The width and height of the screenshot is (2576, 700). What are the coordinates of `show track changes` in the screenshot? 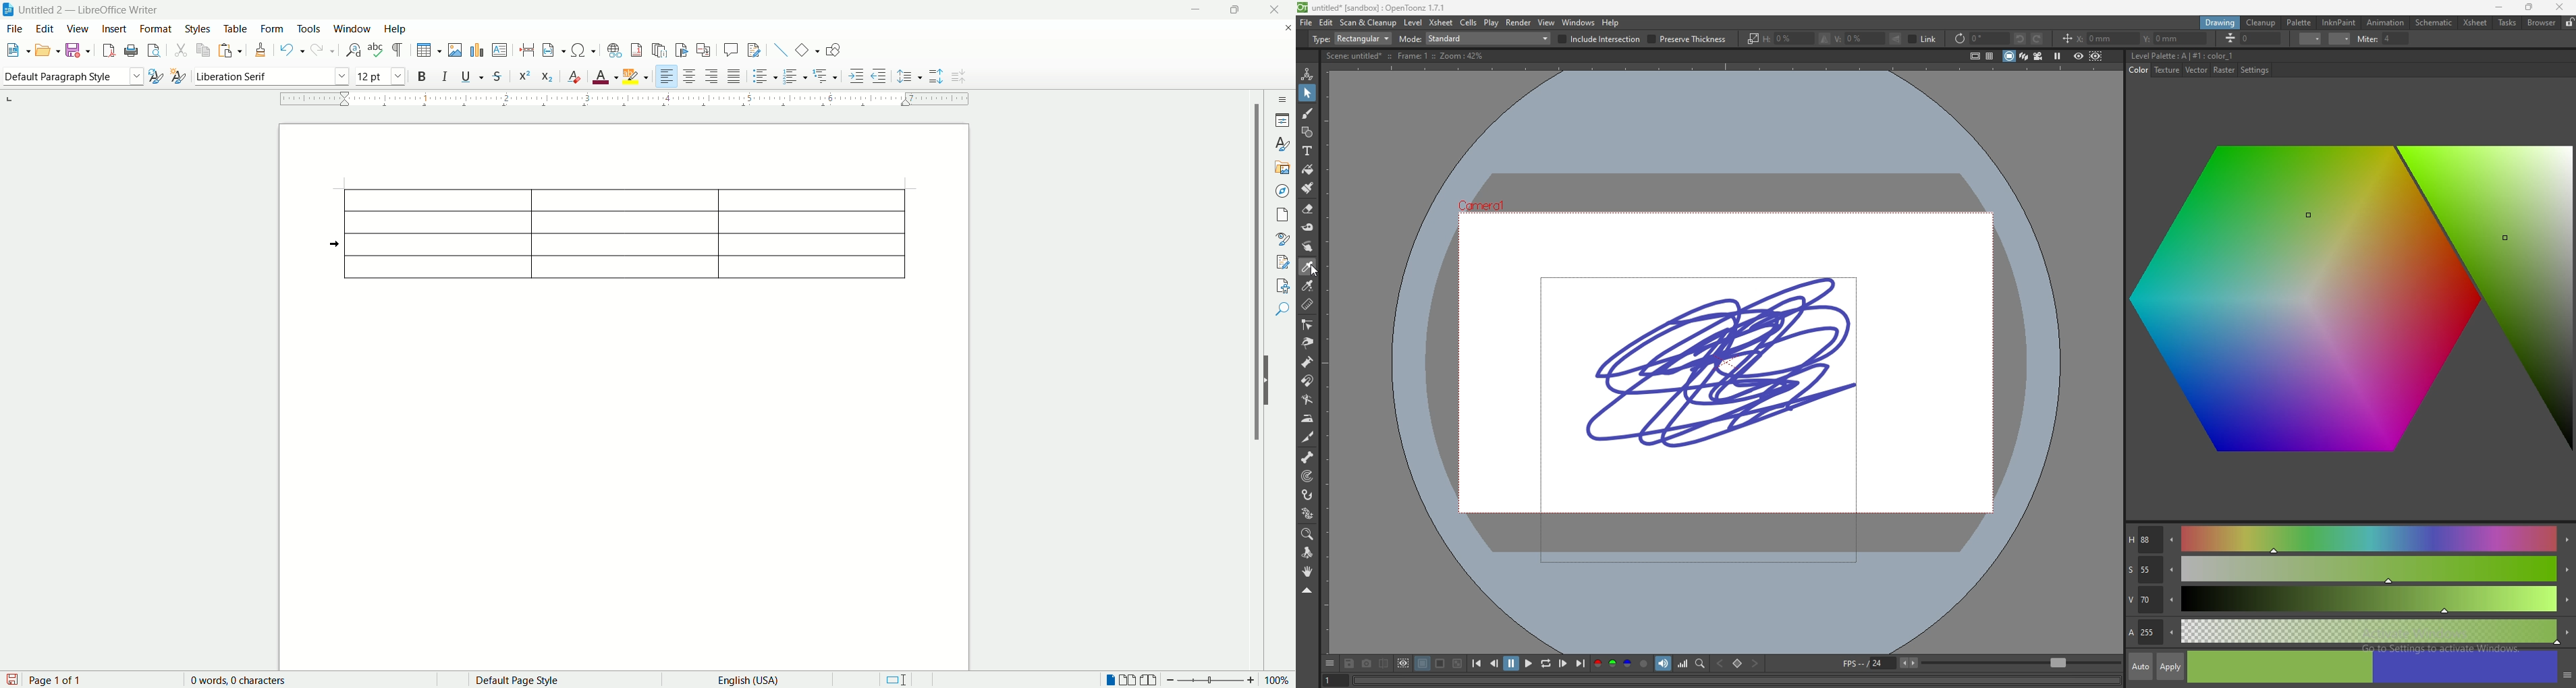 It's located at (754, 50).